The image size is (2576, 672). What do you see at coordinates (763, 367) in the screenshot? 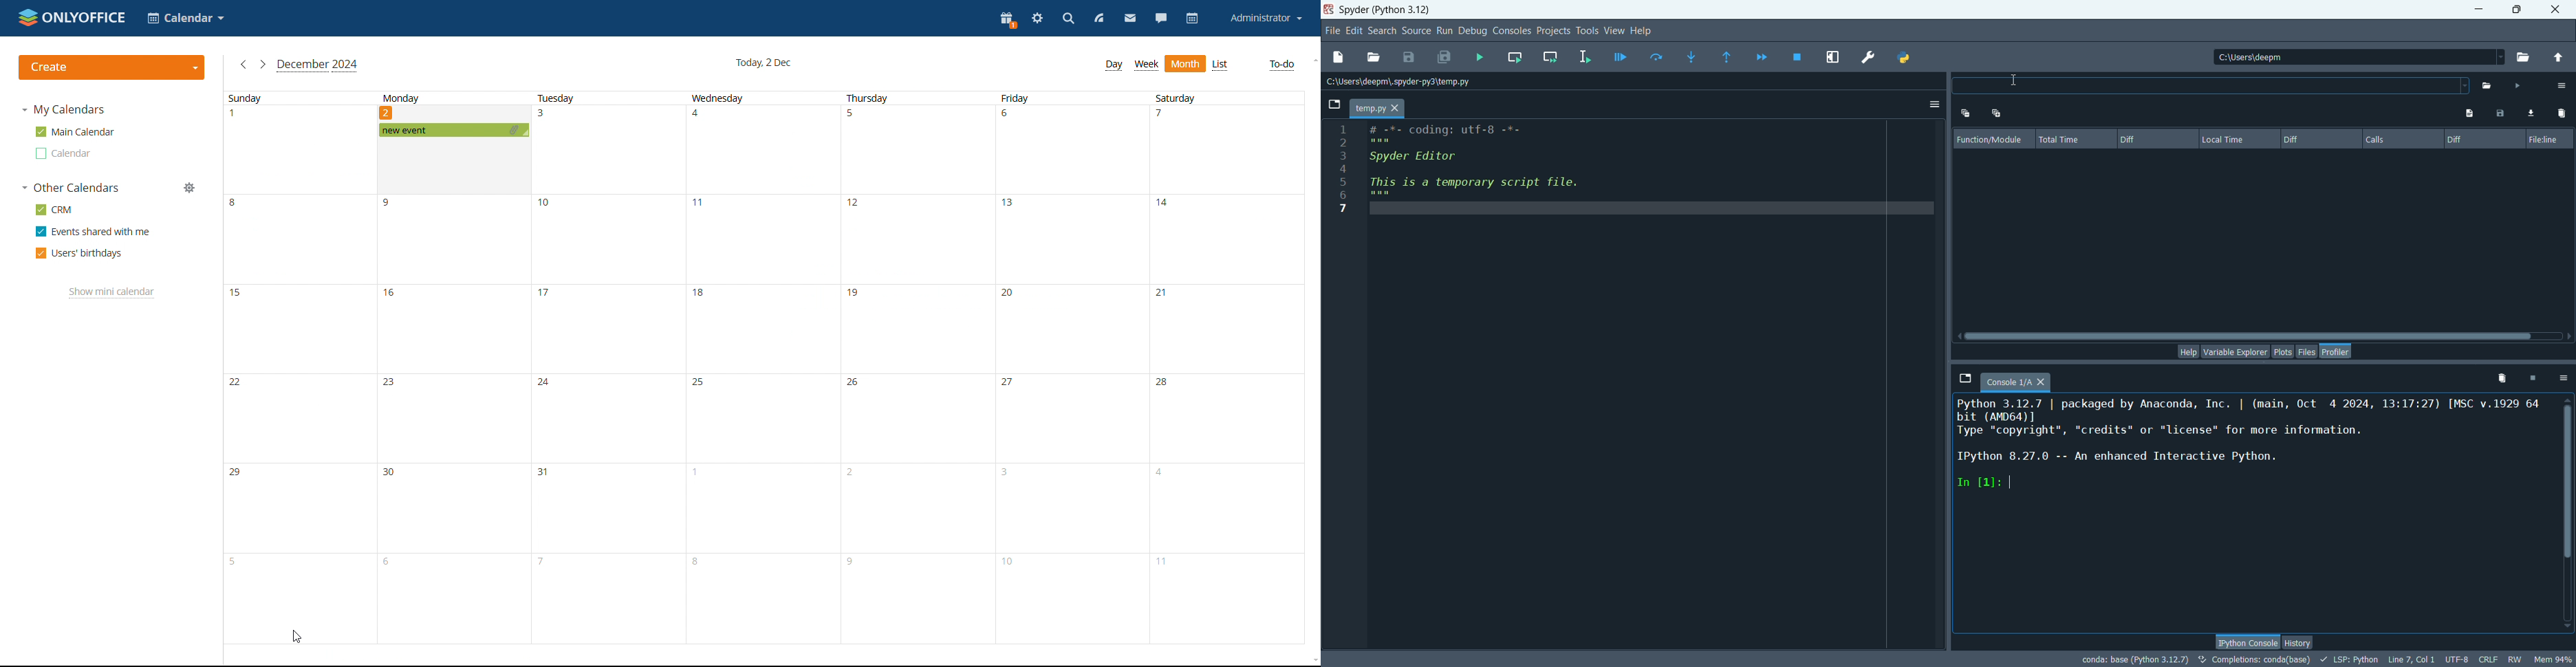
I see `wednesday` at bounding box center [763, 367].